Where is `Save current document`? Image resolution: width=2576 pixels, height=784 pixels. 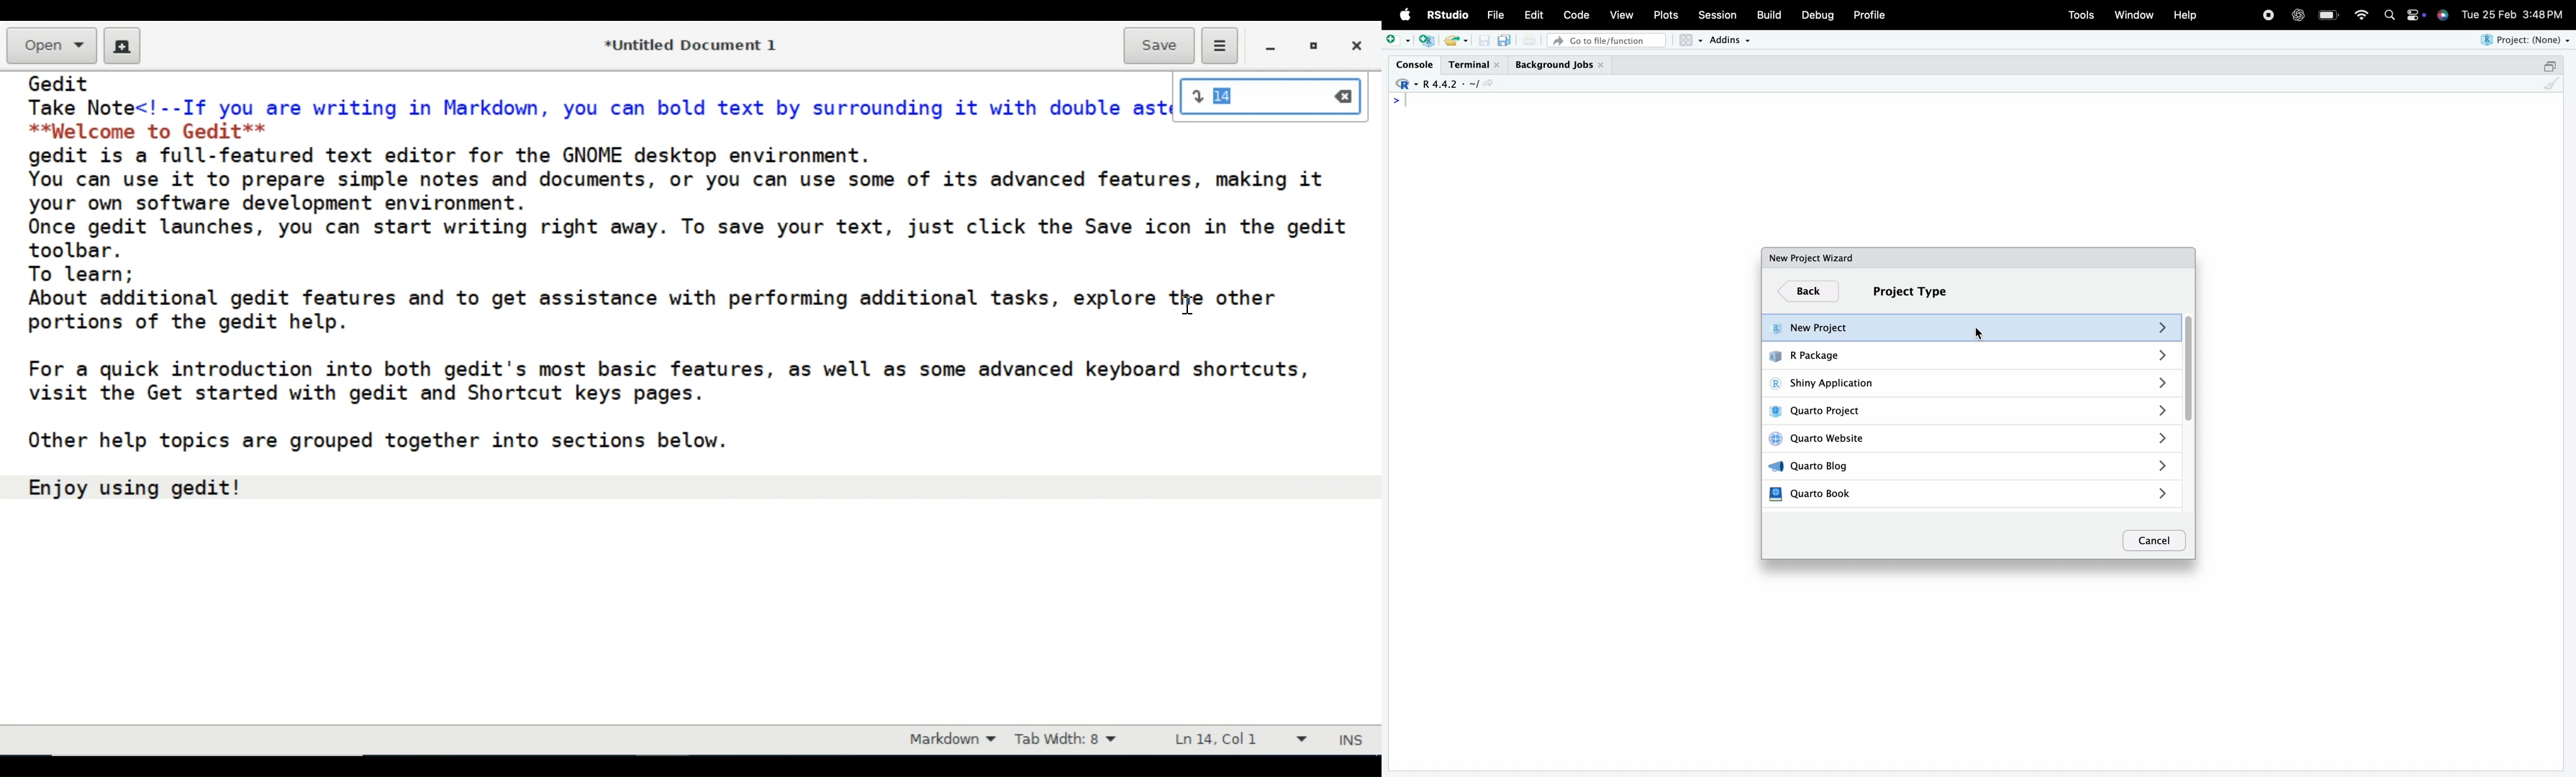 Save current document is located at coordinates (1484, 41).